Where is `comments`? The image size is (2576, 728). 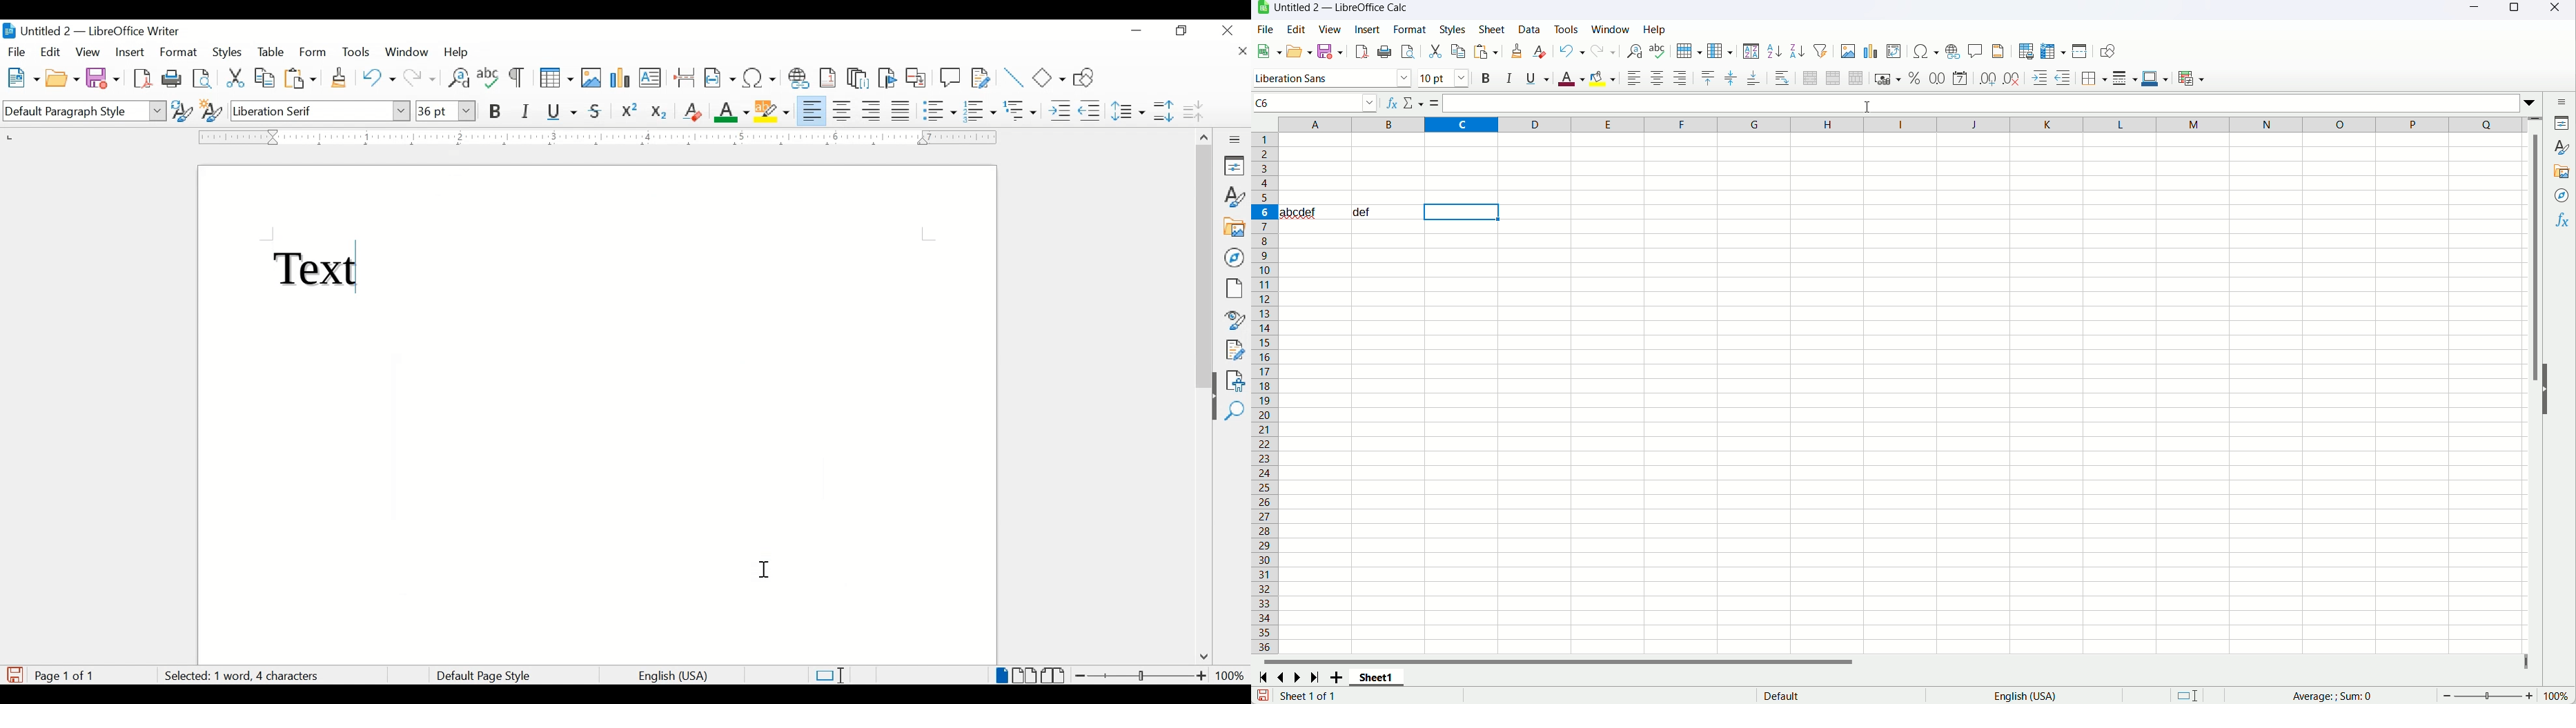 comments is located at coordinates (1976, 52).